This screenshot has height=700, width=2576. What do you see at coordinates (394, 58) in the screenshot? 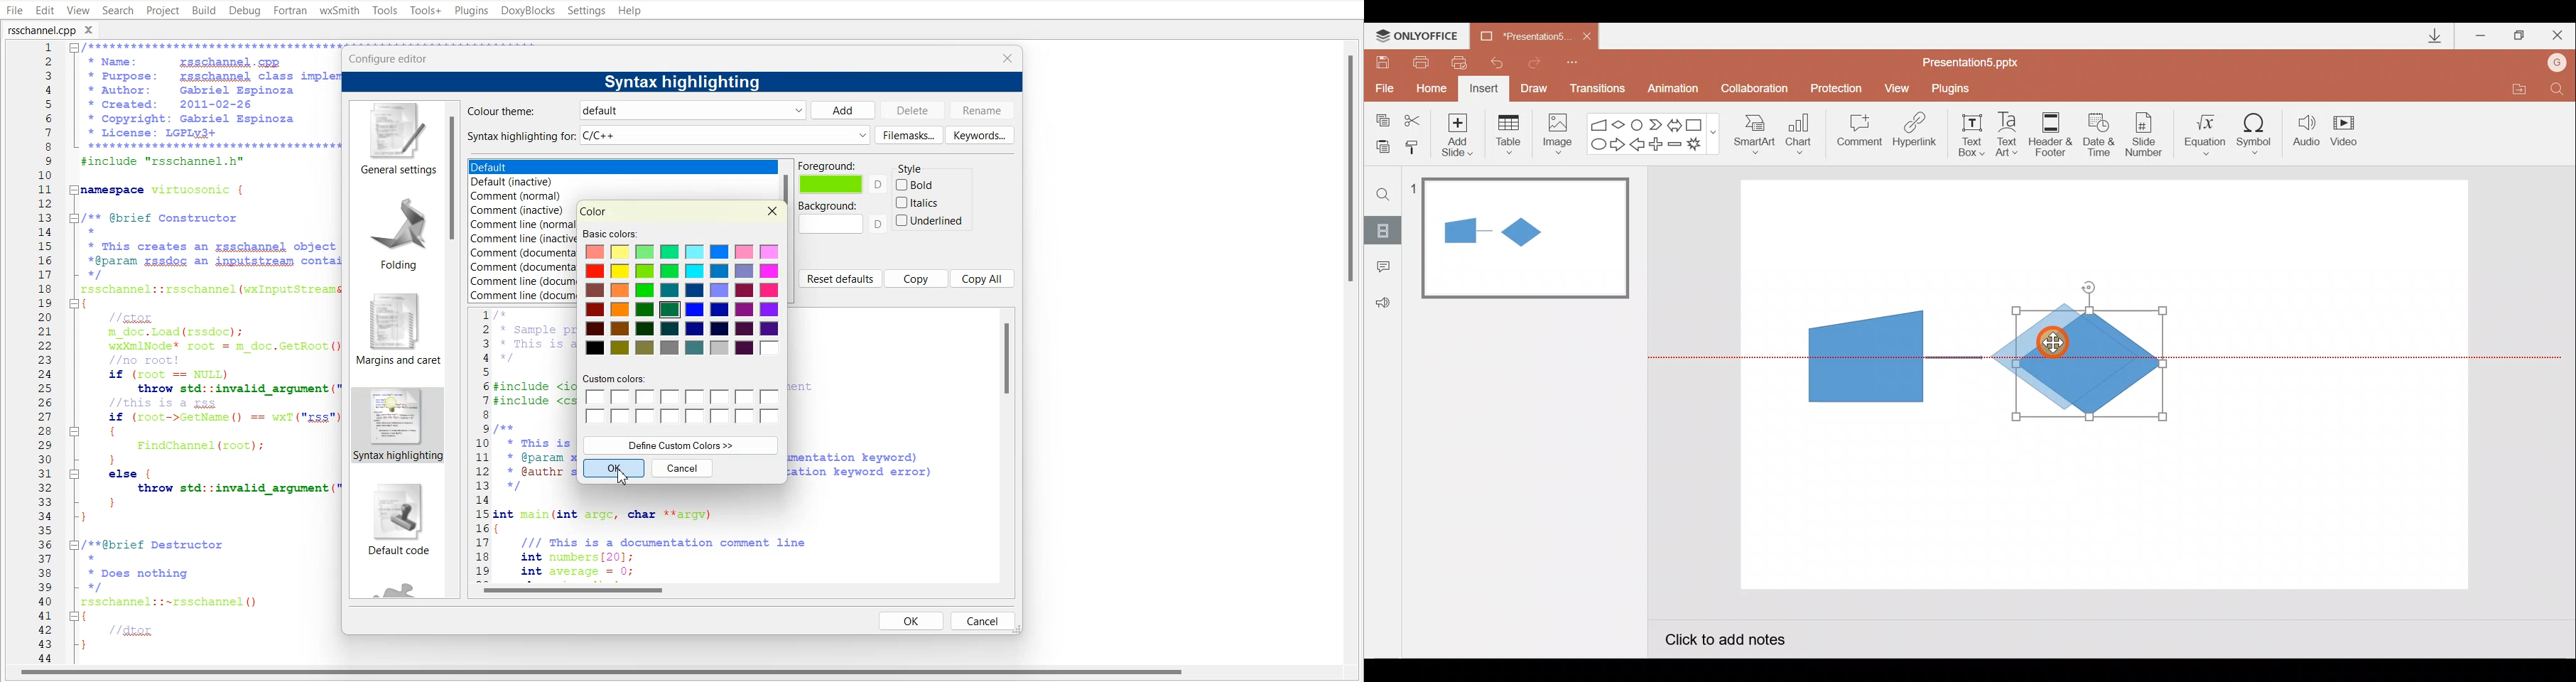
I see `Configure editor` at bounding box center [394, 58].